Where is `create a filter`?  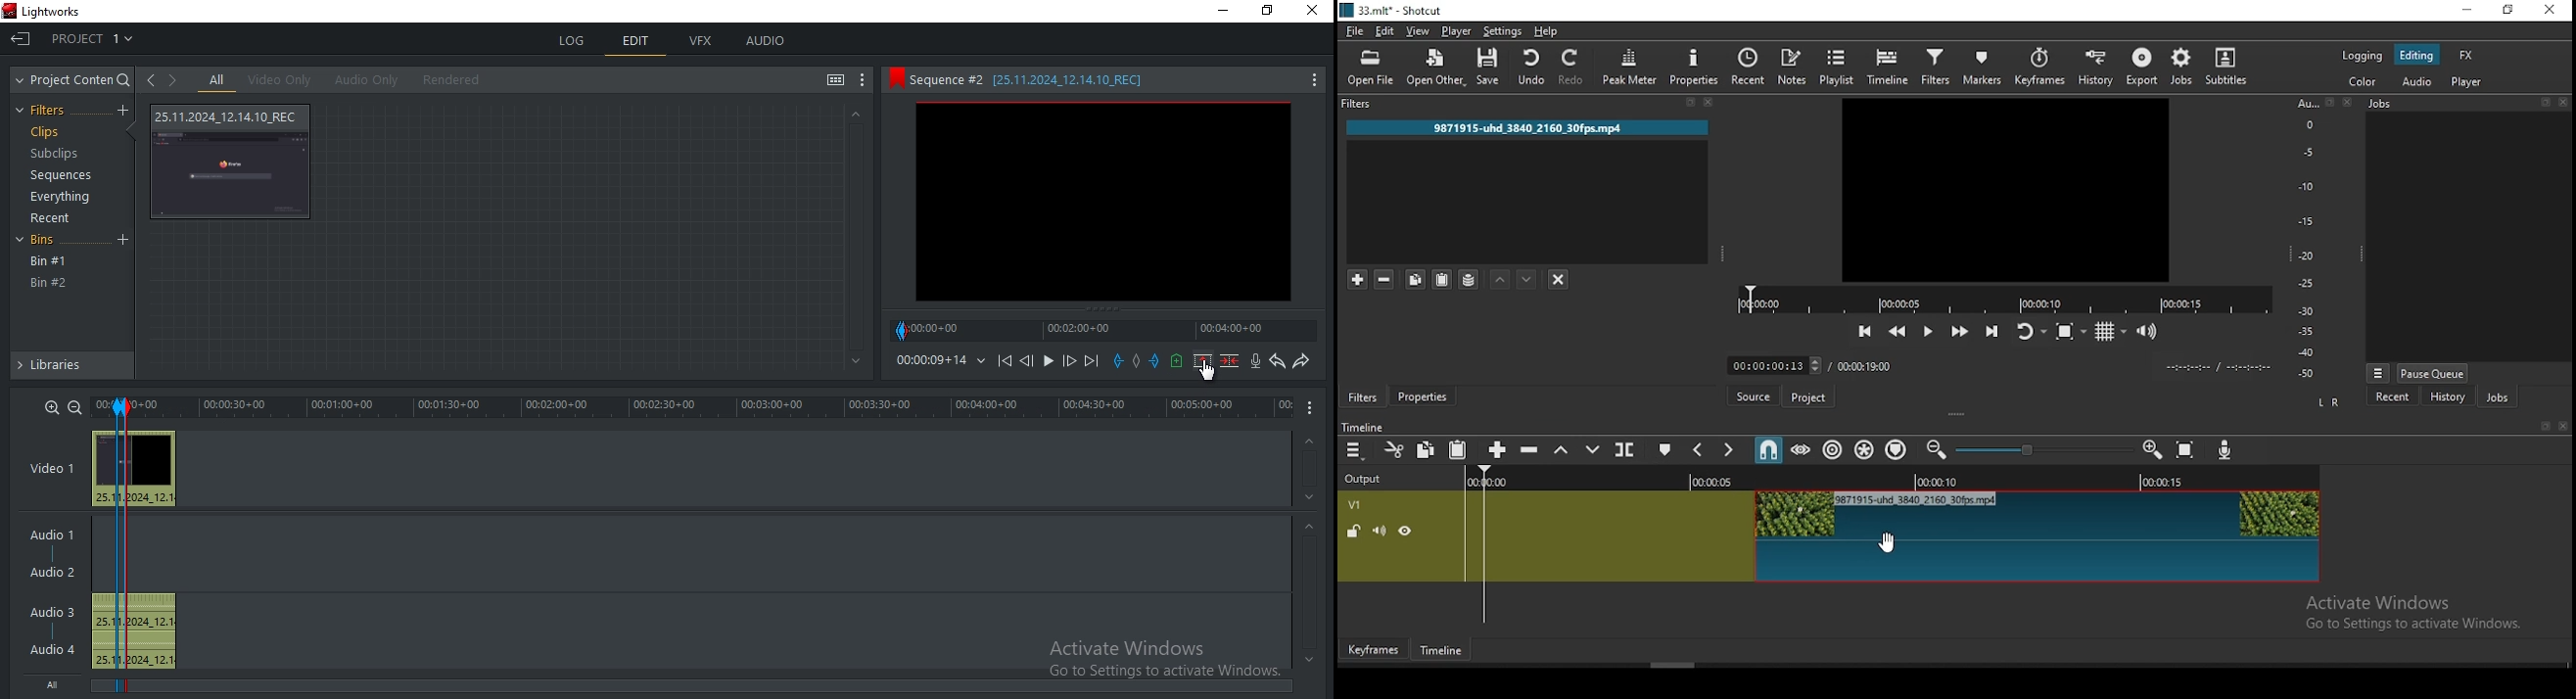
create a filter is located at coordinates (122, 111).